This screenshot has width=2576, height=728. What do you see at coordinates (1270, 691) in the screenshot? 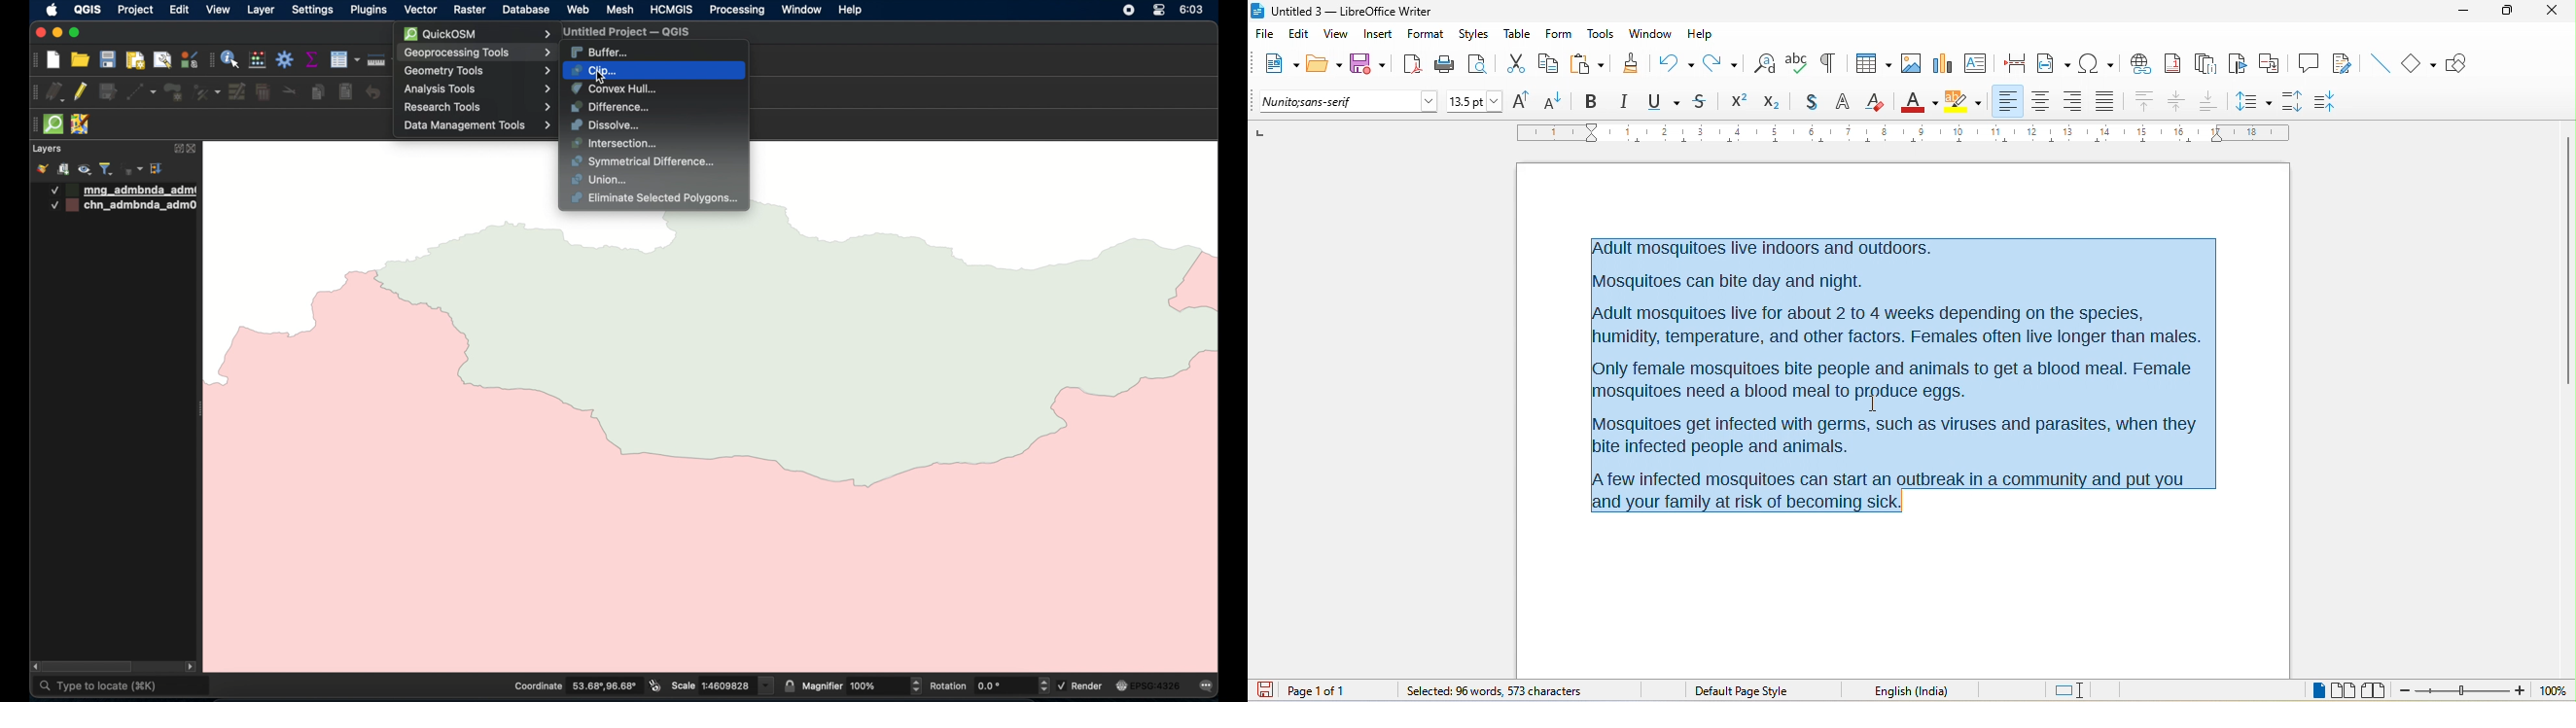
I see `click to save the document` at bounding box center [1270, 691].